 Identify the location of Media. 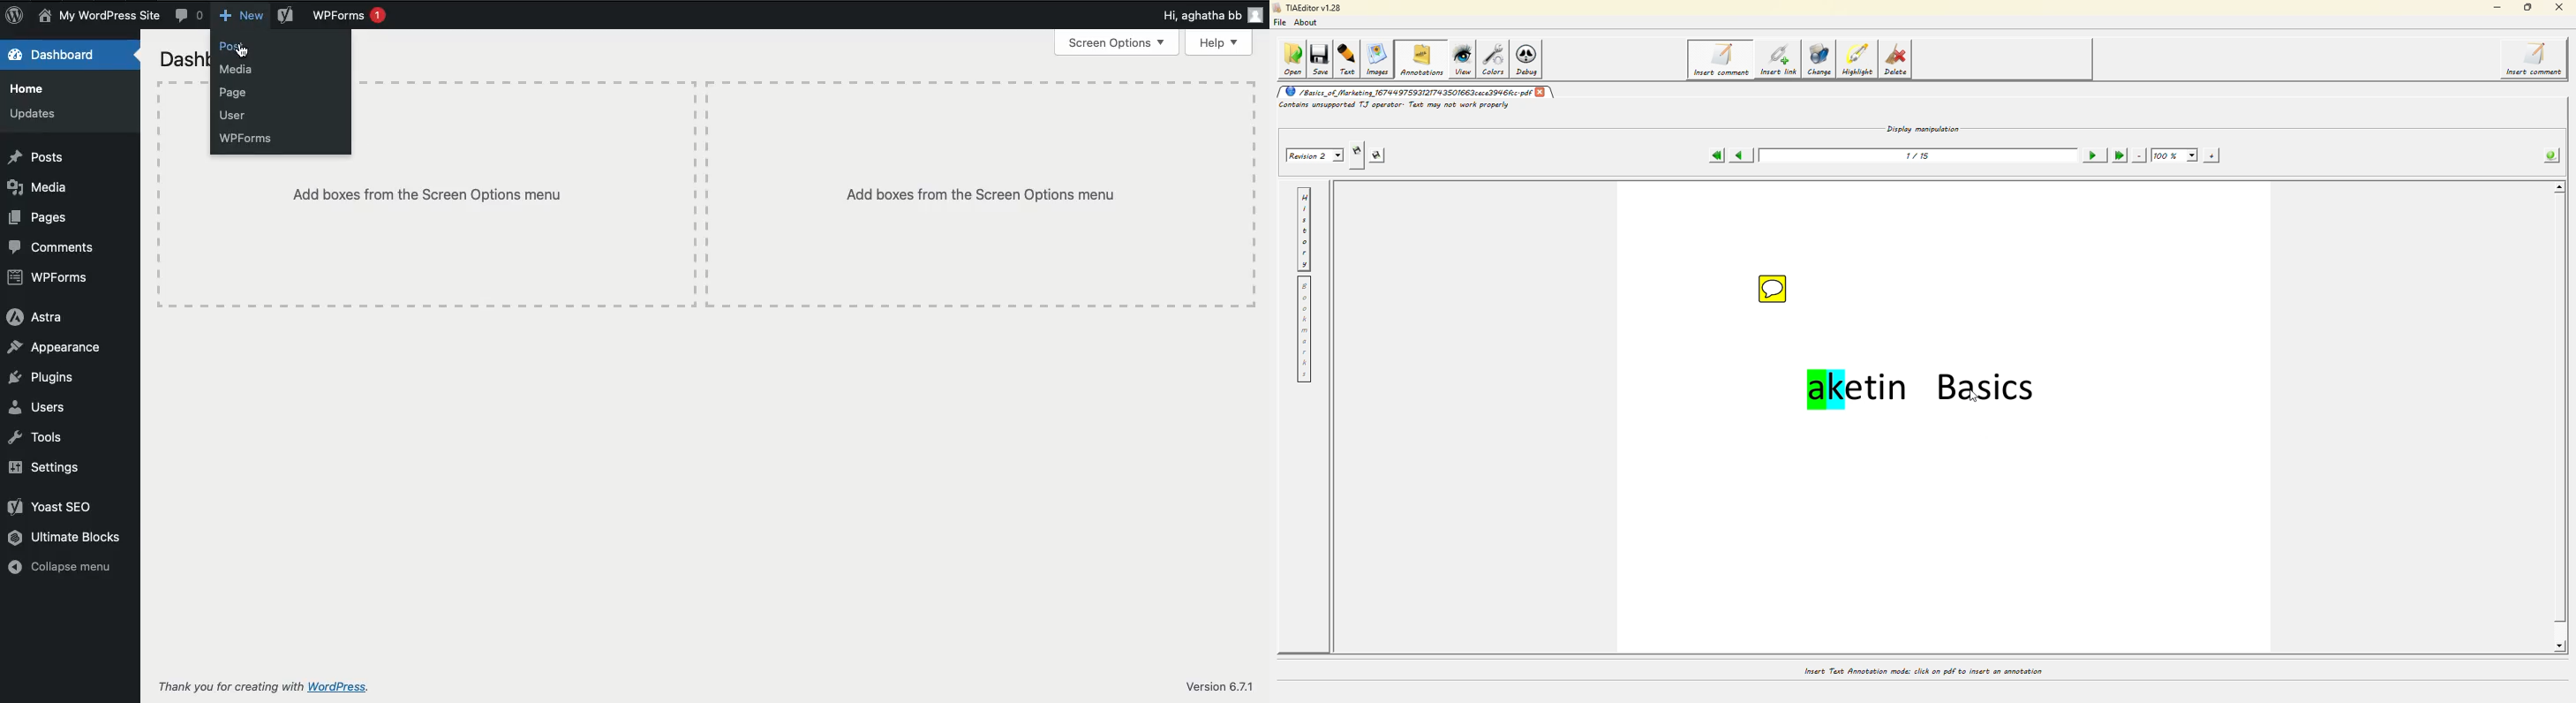
(245, 70).